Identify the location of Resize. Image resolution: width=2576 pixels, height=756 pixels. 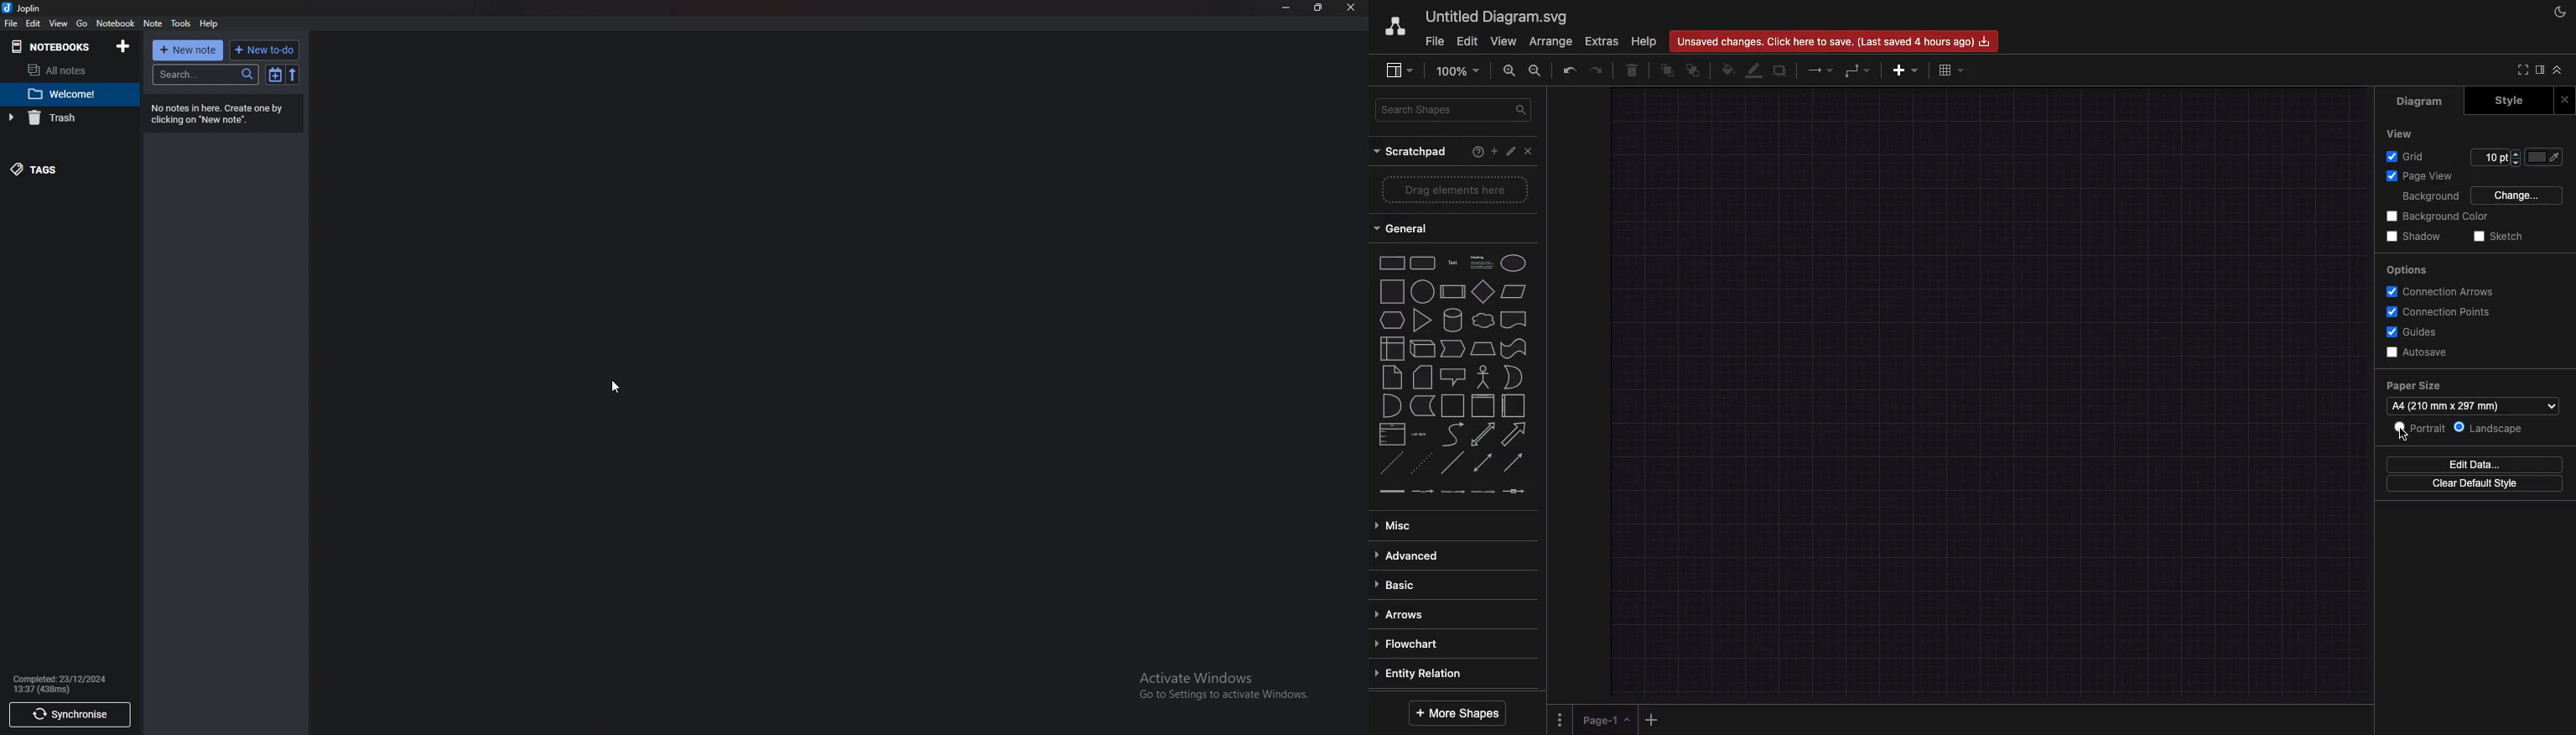
(1321, 7).